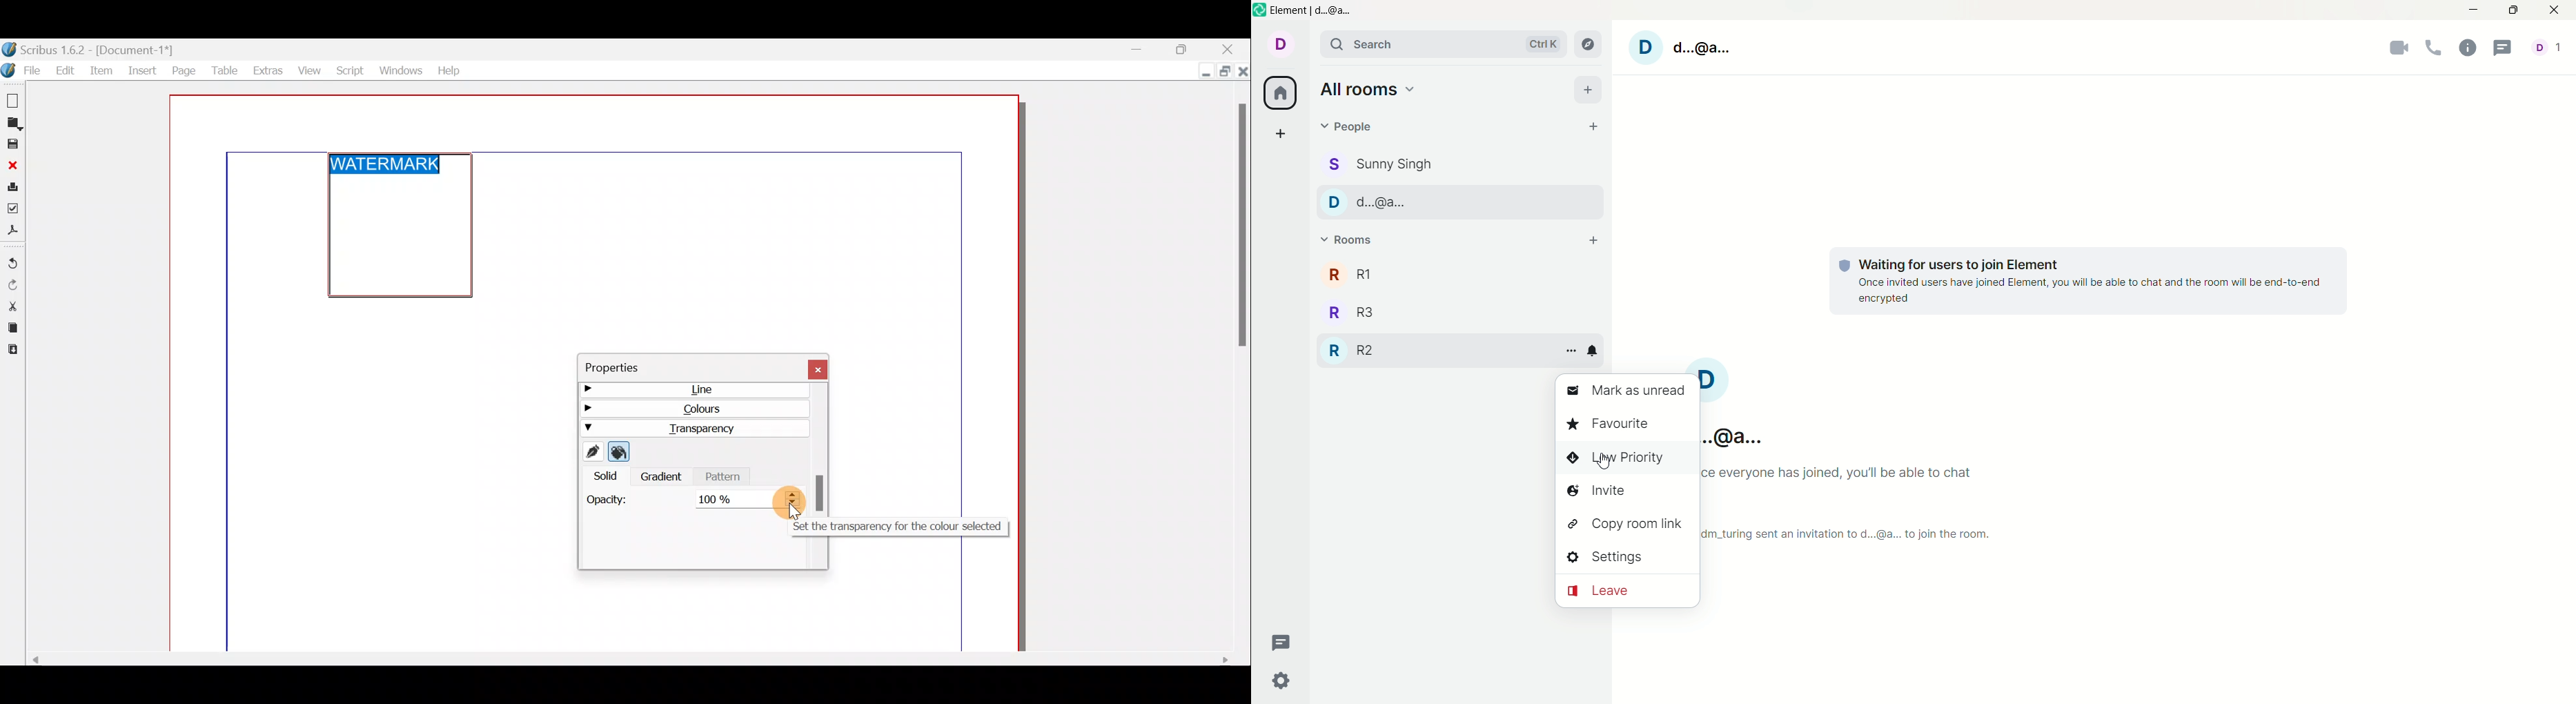 Image resolution: width=2576 pixels, height=728 pixels. Describe the element at coordinates (1859, 453) in the screenshot. I see `text` at that location.